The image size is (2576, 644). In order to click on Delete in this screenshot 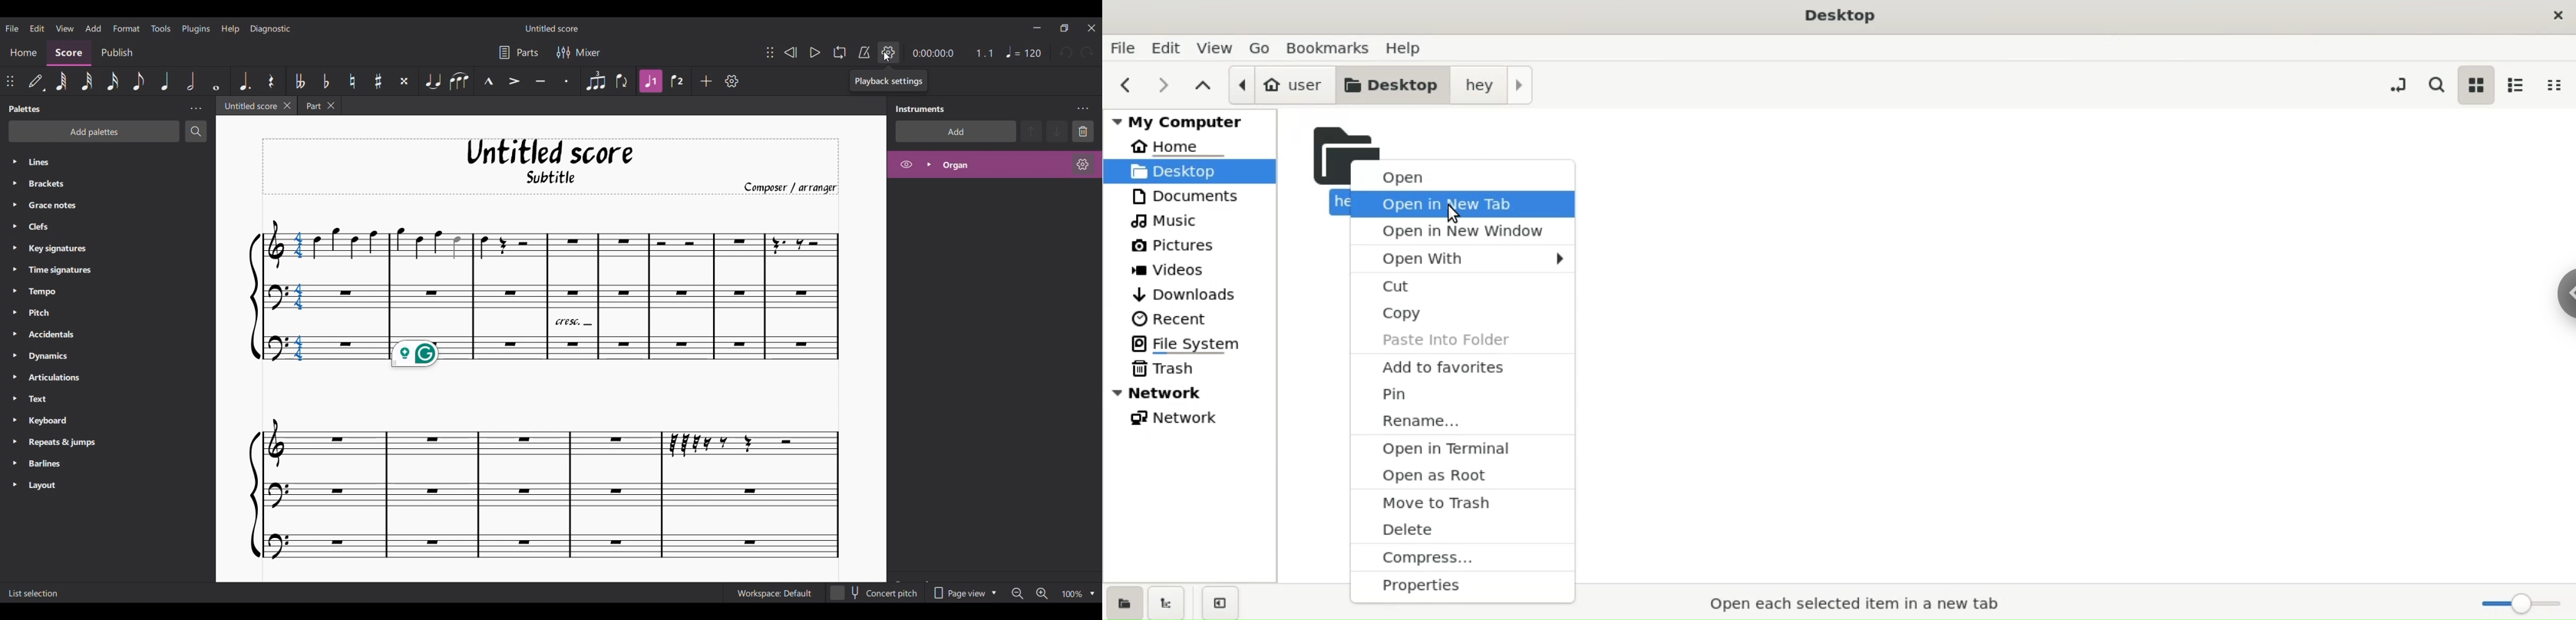, I will do `click(1083, 131)`.